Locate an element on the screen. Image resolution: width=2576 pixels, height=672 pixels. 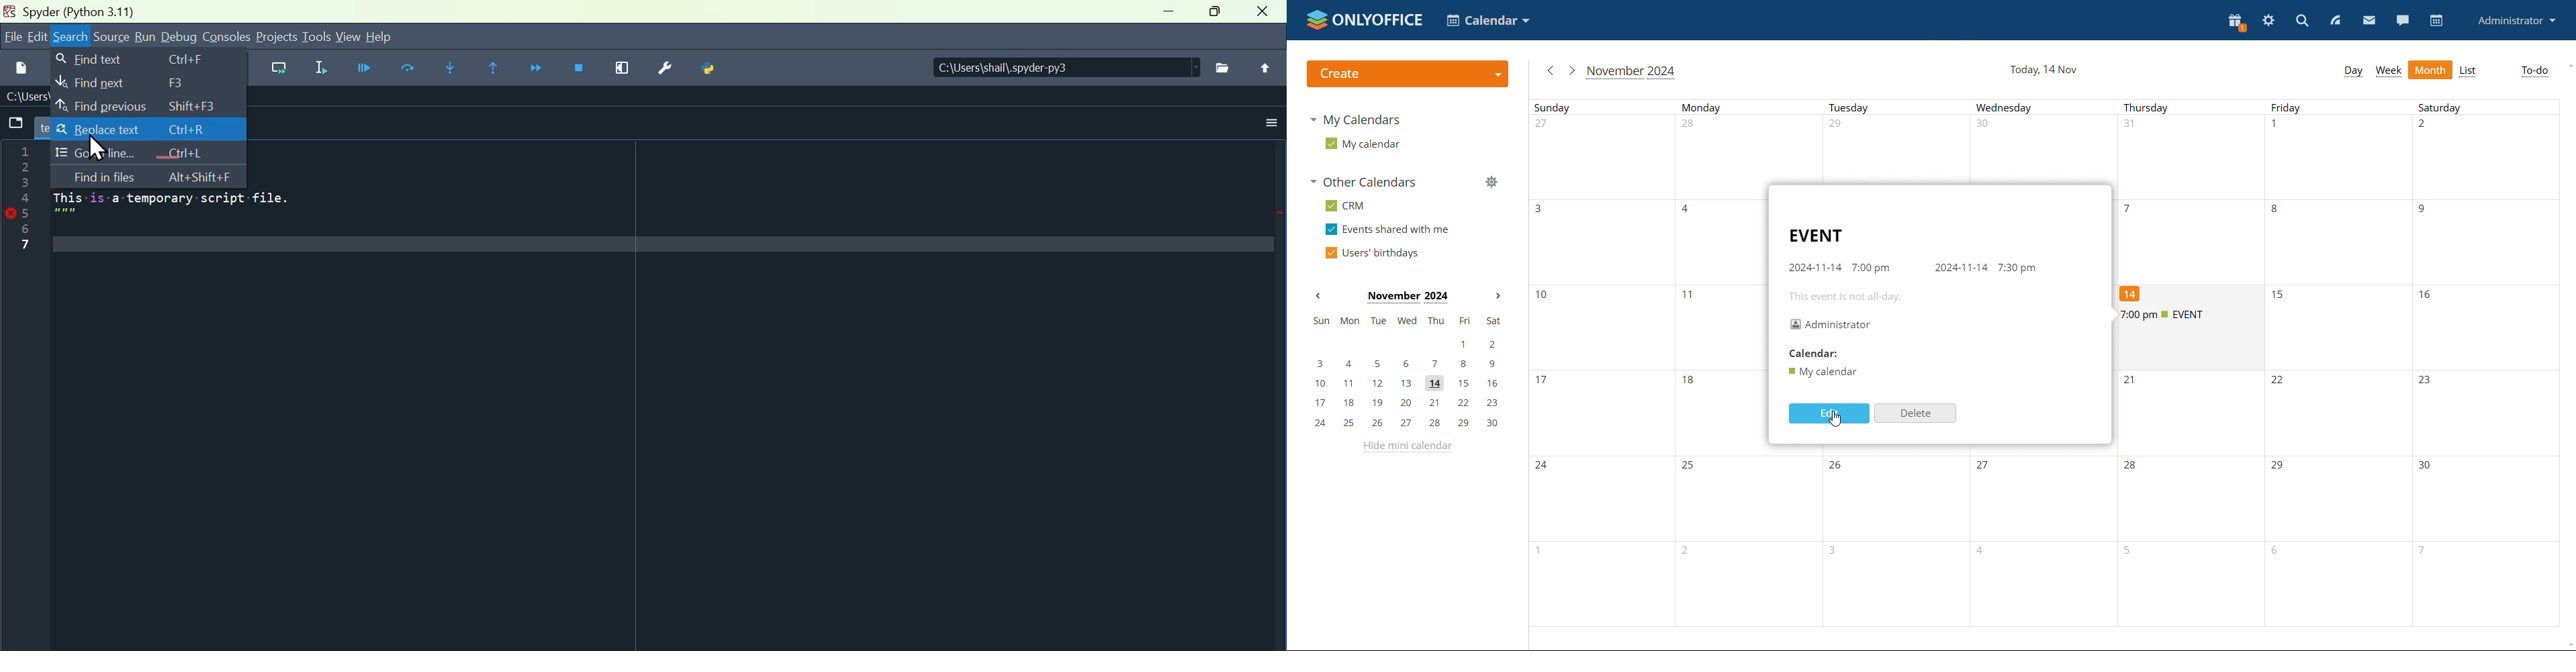
More options is located at coordinates (1263, 125).